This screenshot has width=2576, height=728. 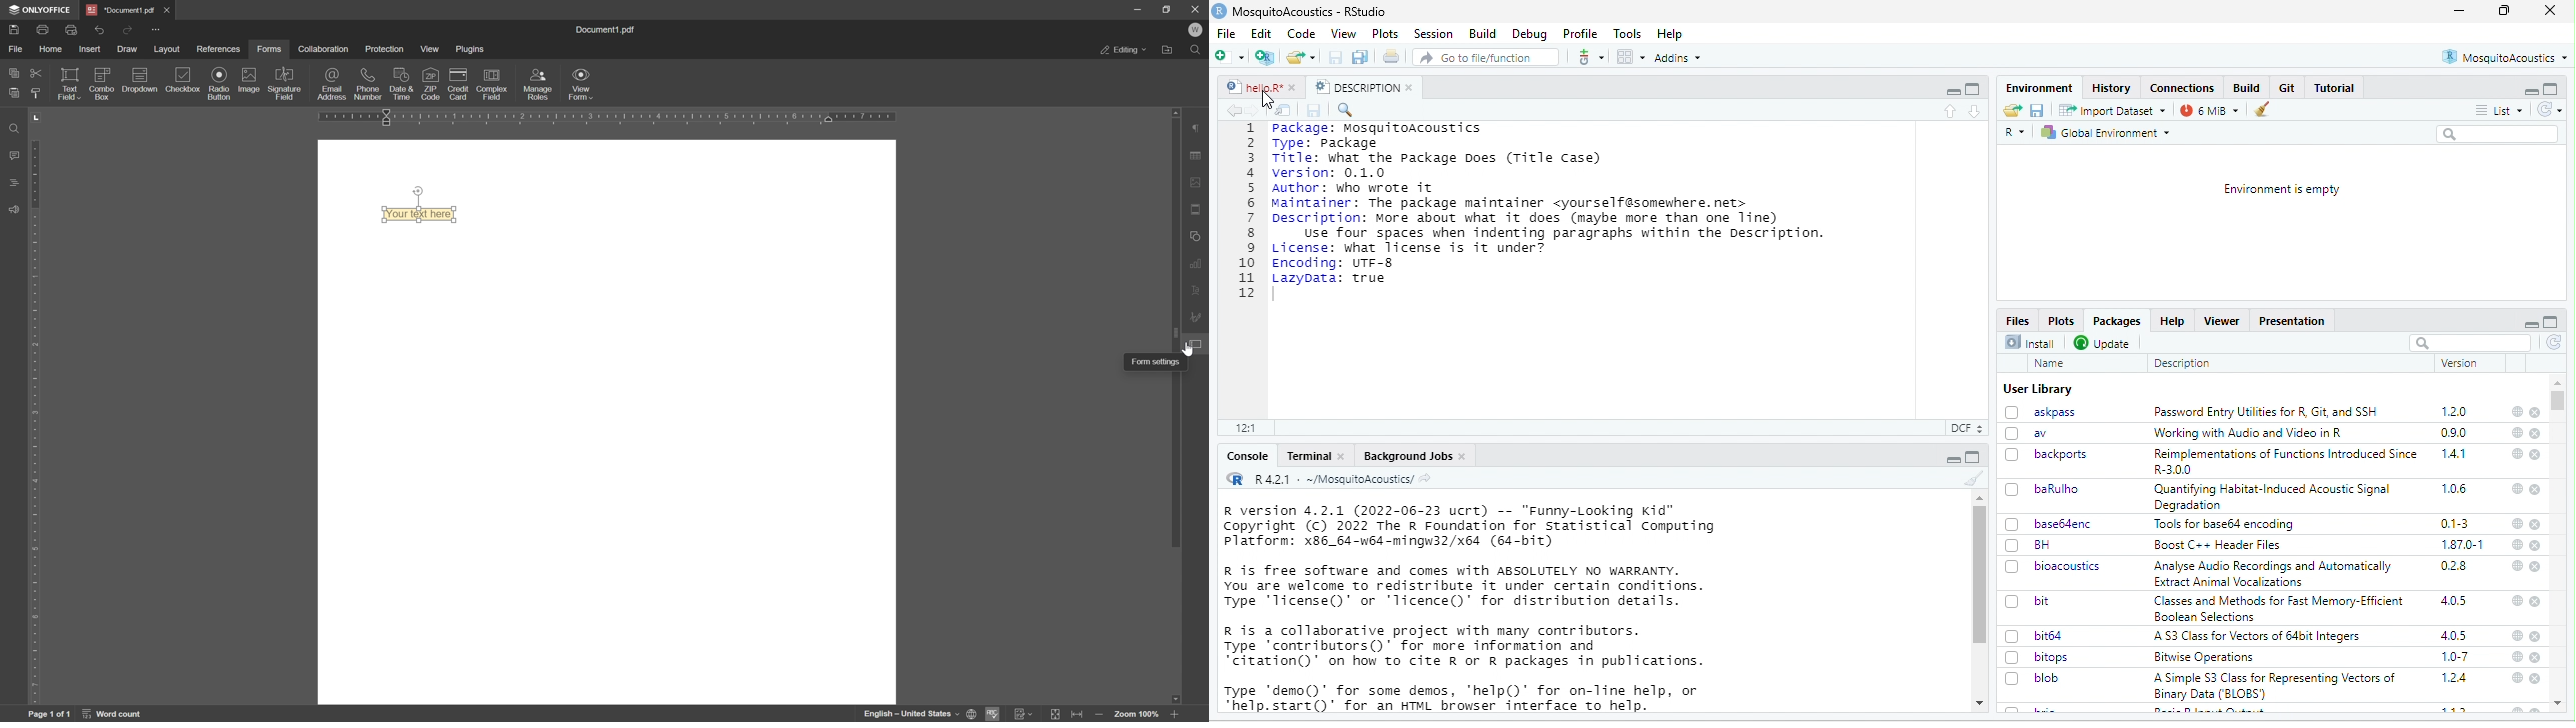 I want to click on Background Jobs, so click(x=1413, y=455).